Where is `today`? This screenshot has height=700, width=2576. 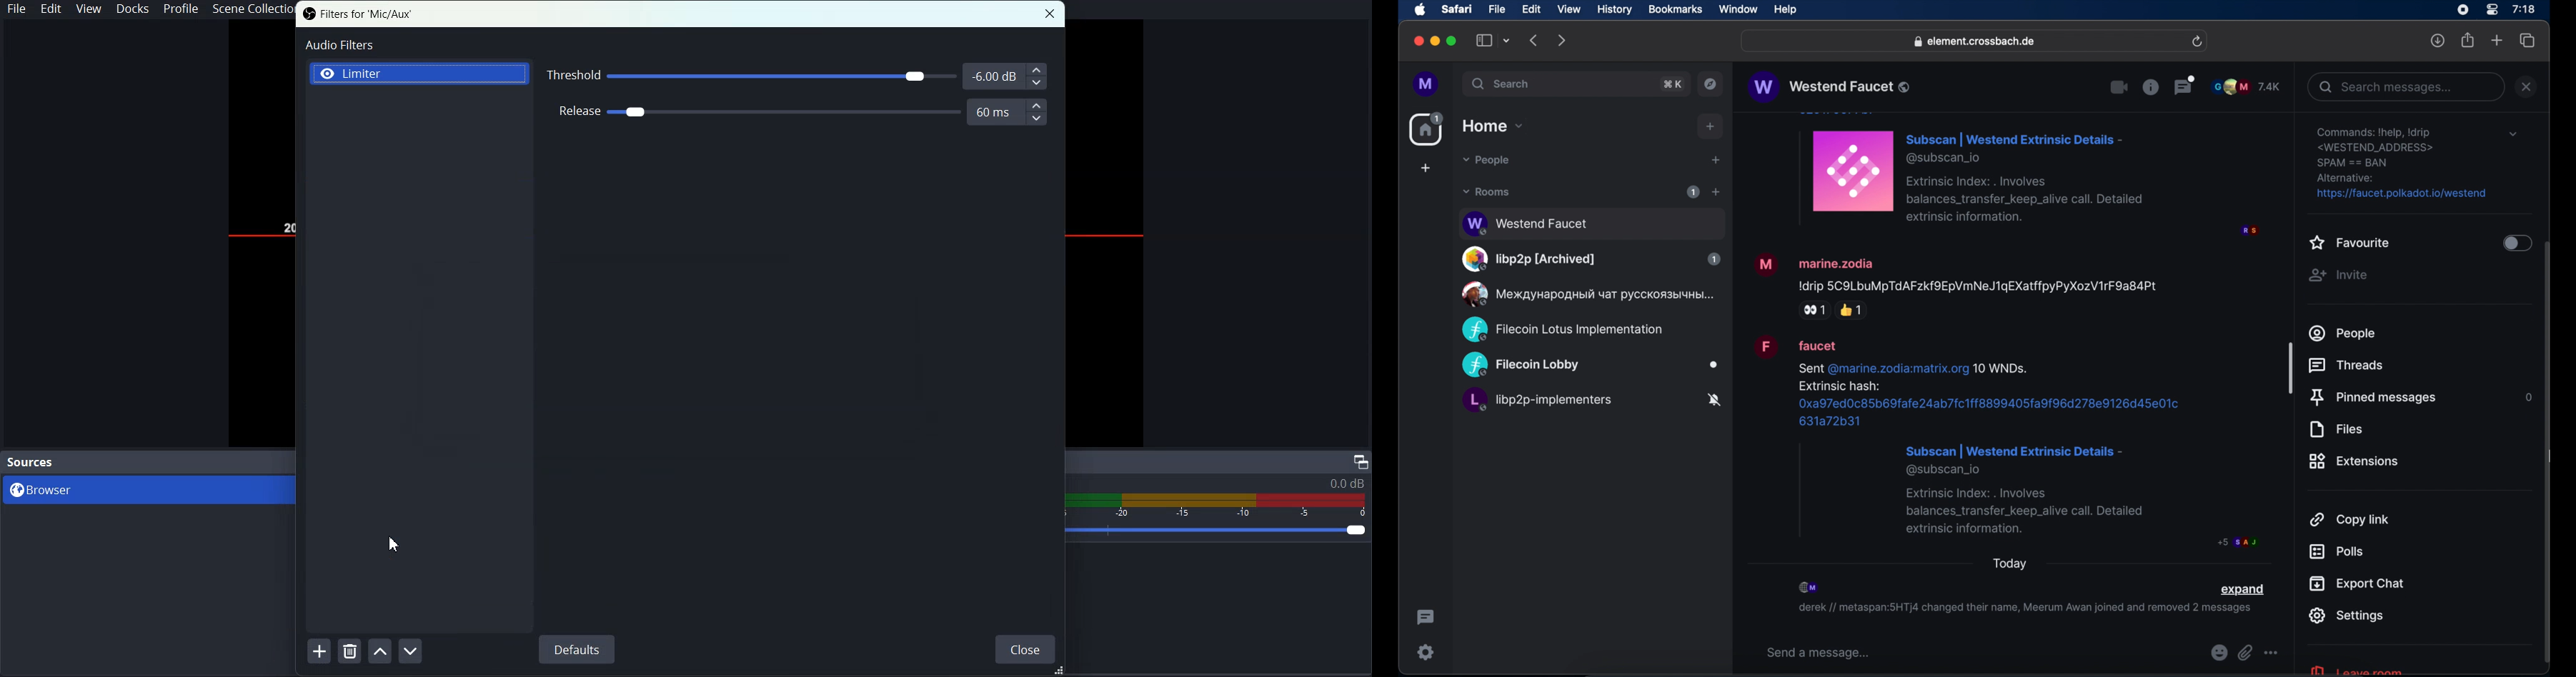
today is located at coordinates (2010, 564).